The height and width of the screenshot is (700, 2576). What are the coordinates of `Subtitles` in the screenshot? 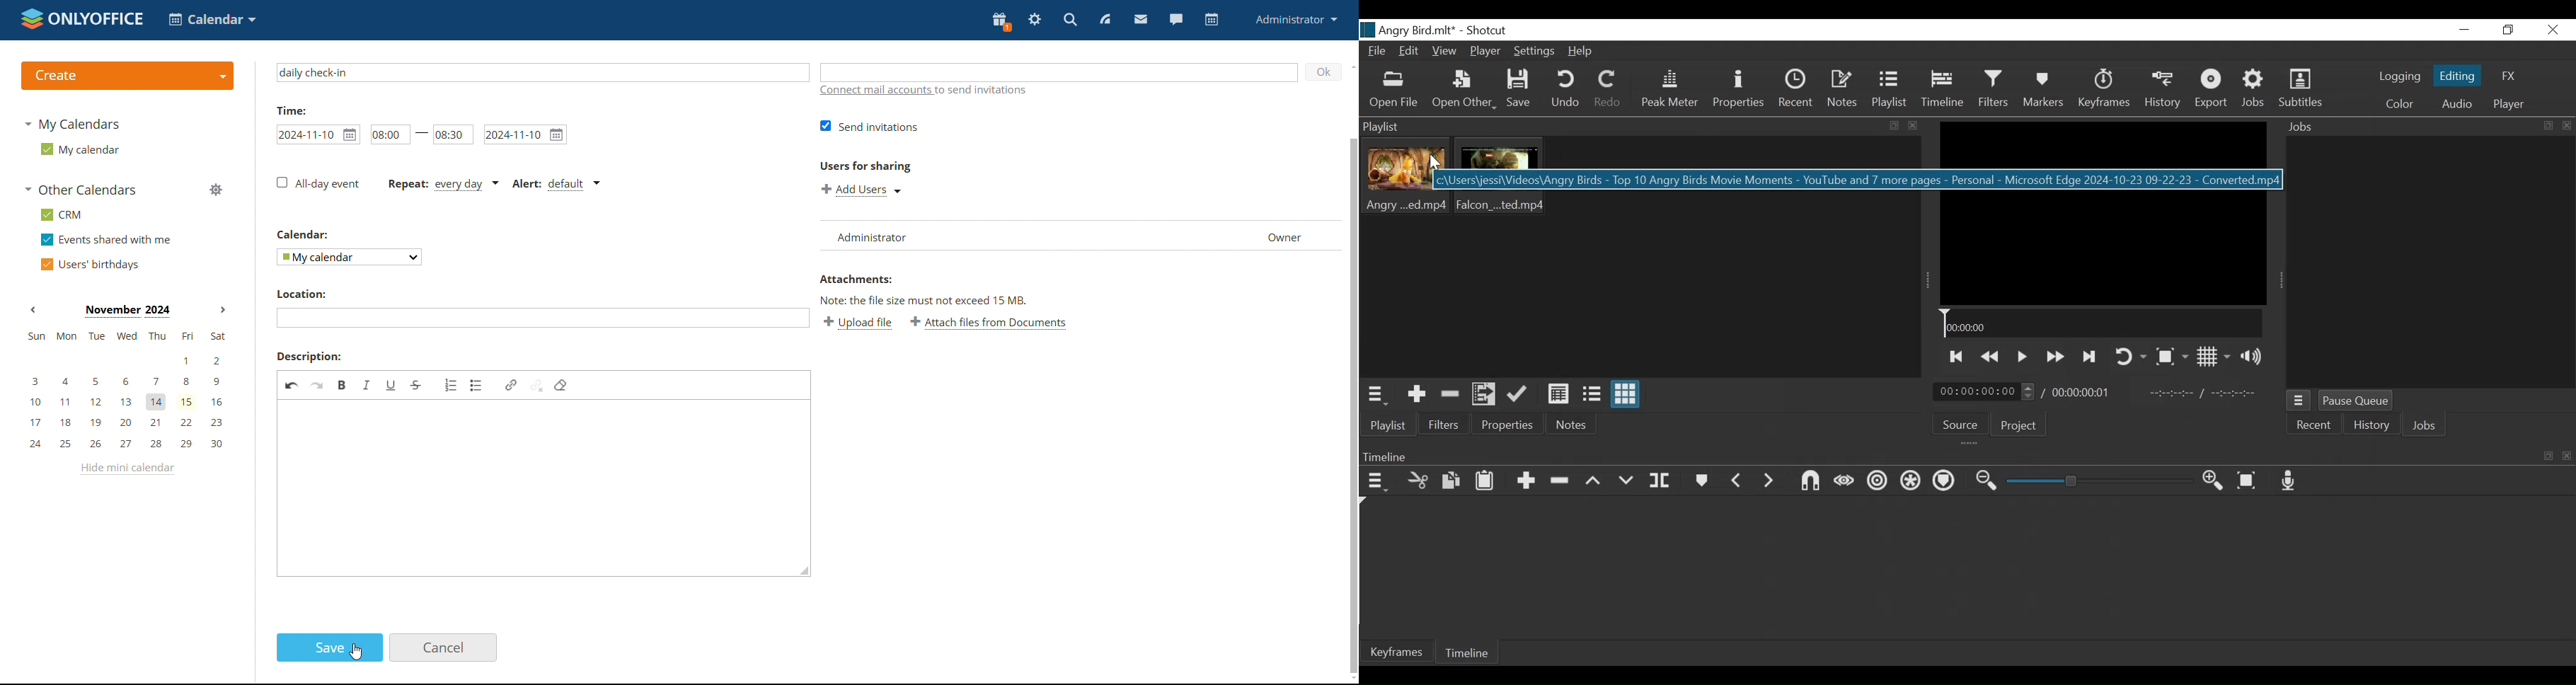 It's located at (2303, 89).